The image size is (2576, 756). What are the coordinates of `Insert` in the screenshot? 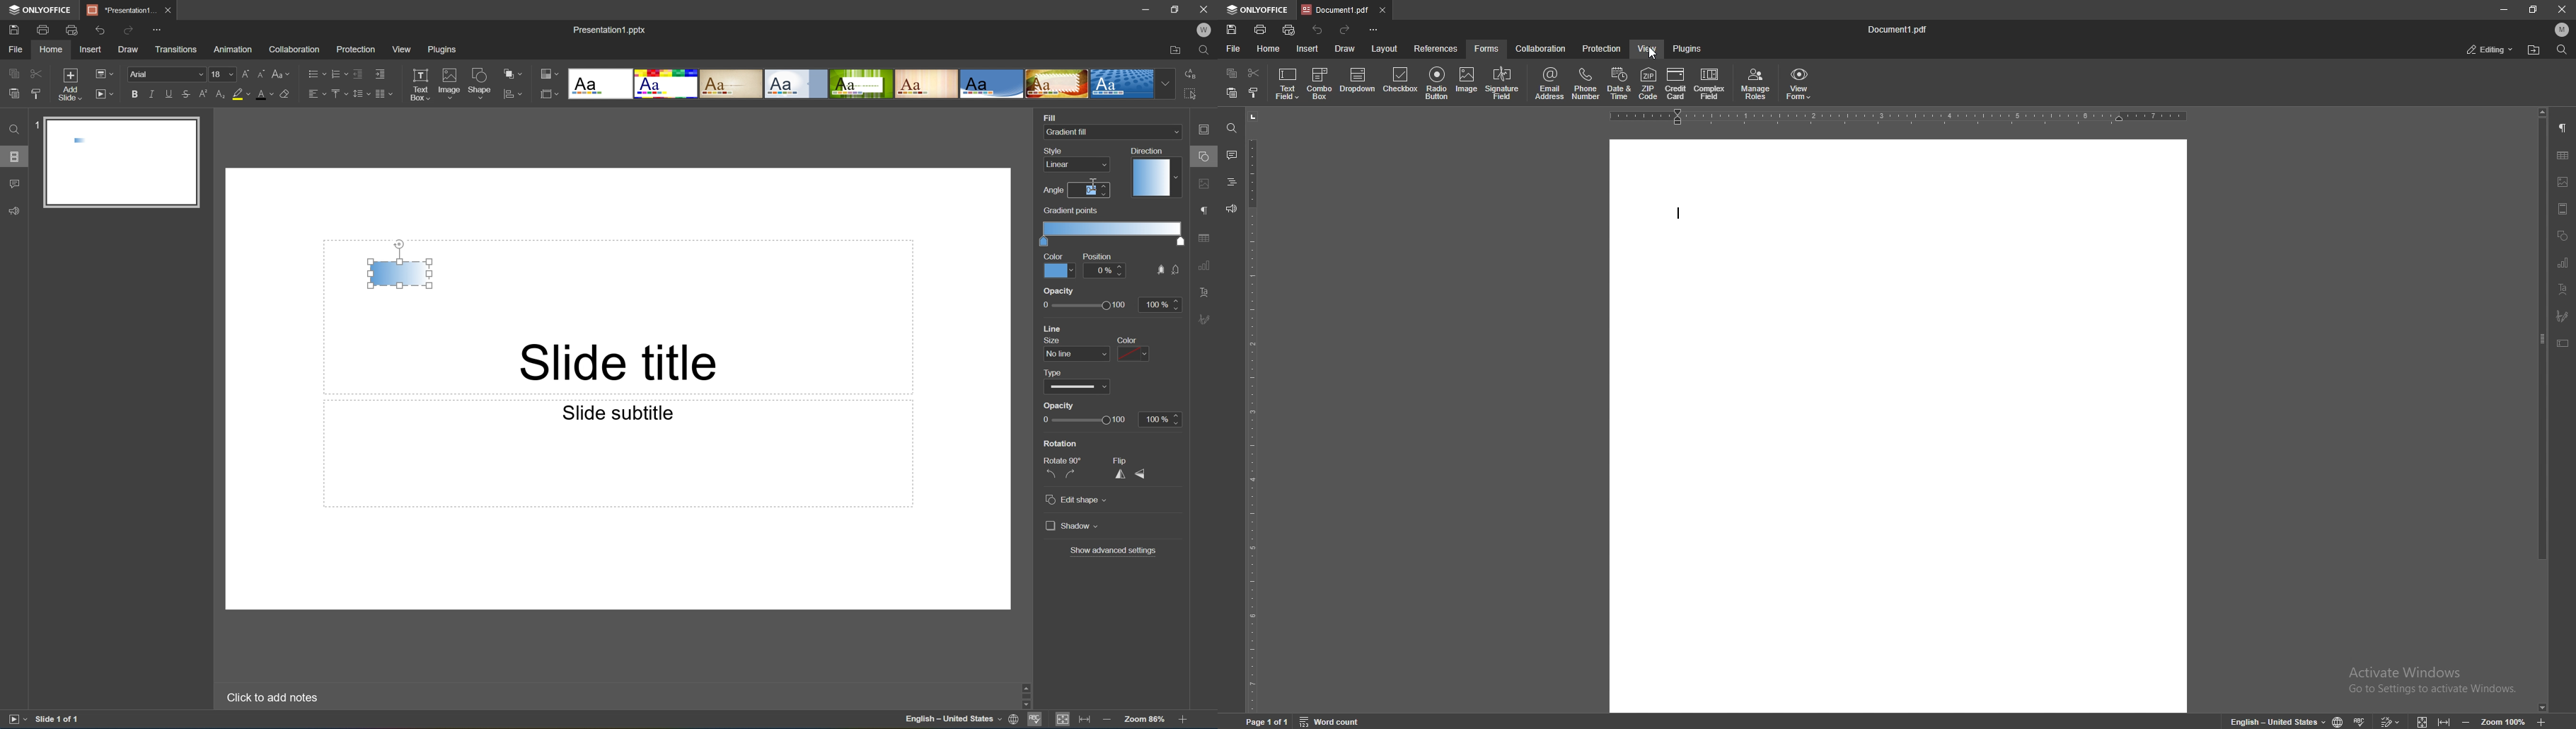 It's located at (90, 49).